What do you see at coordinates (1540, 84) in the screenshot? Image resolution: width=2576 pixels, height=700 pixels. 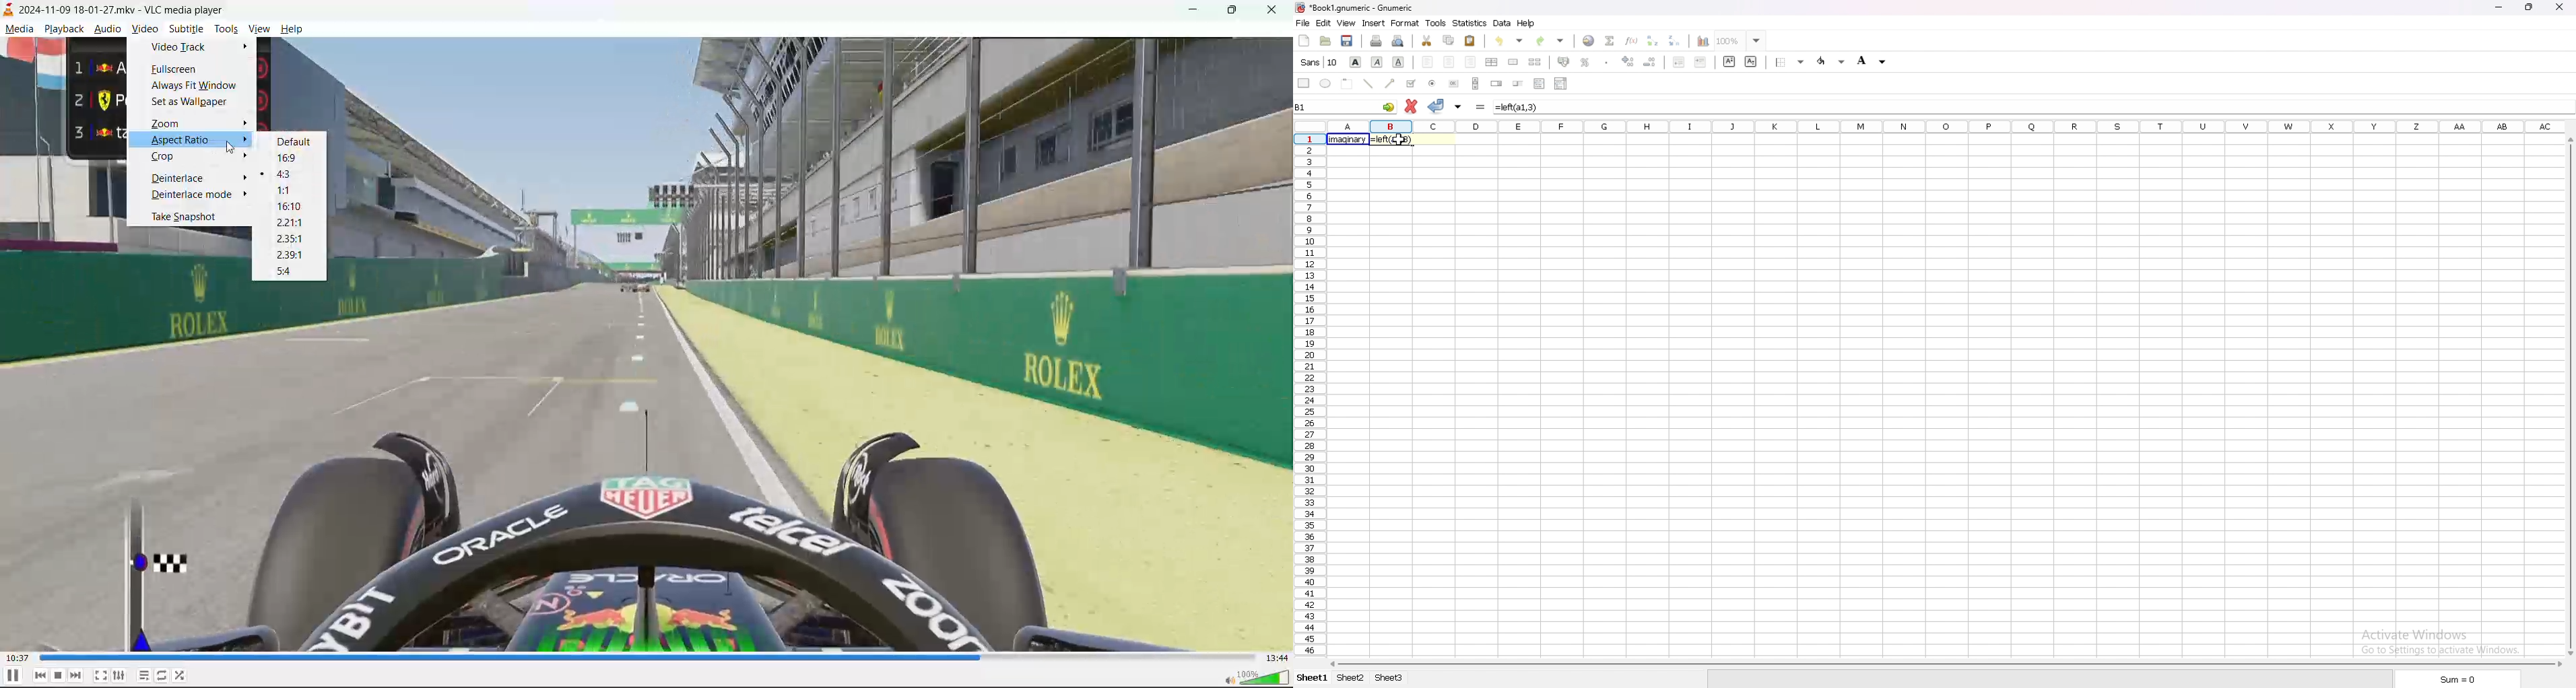 I see `list` at bounding box center [1540, 84].